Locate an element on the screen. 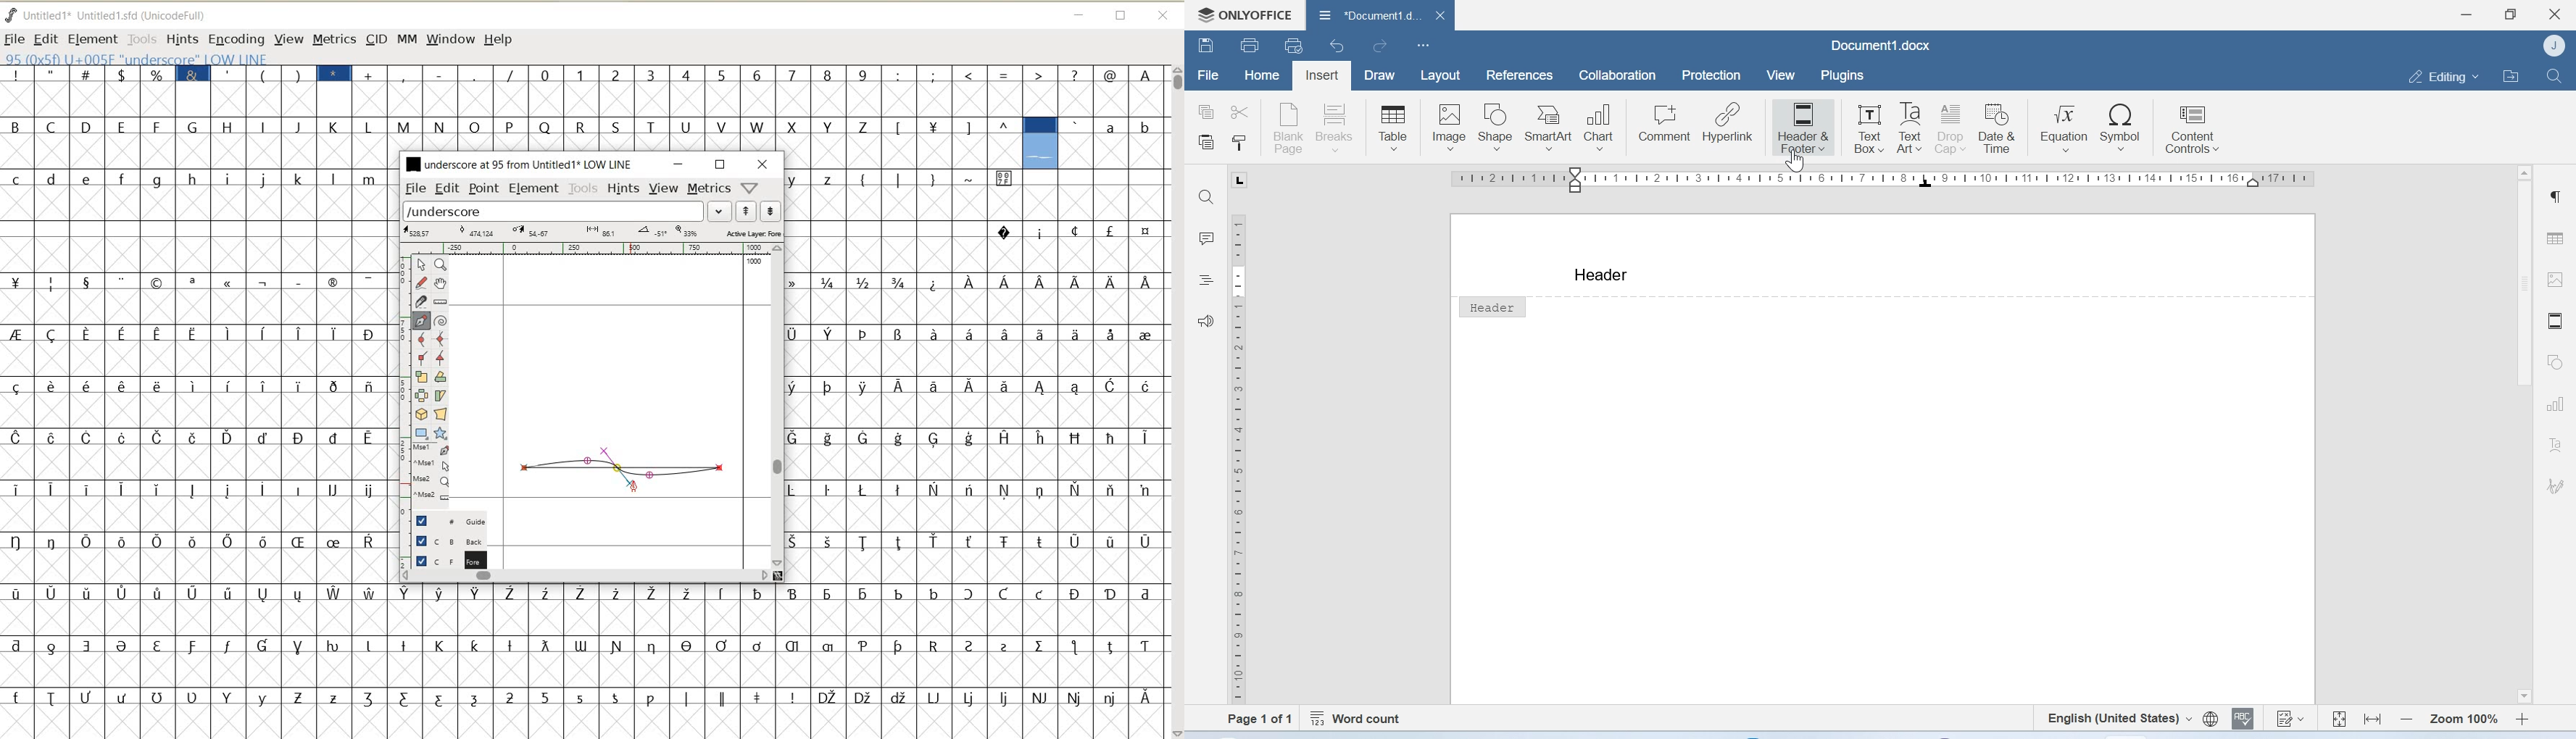 The height and width of the screenshot is (756, 2576). Image is located at coordinates (2557, 282).